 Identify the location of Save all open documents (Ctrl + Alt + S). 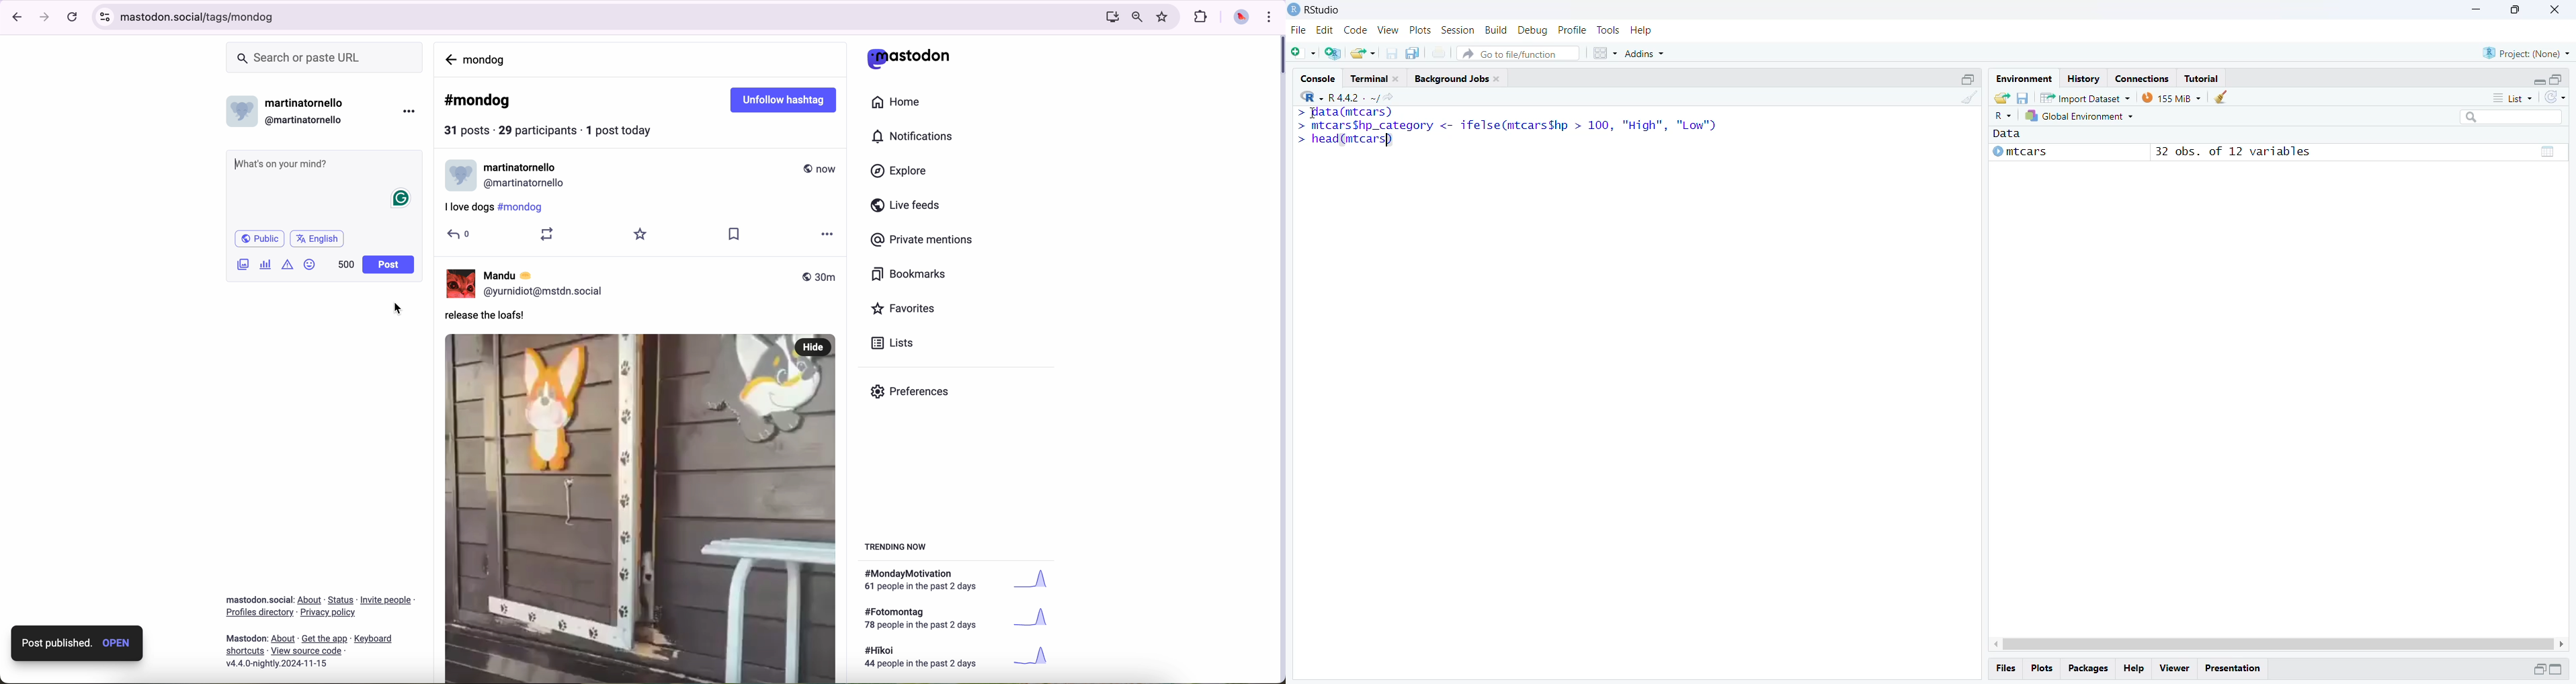
(1417, 53).